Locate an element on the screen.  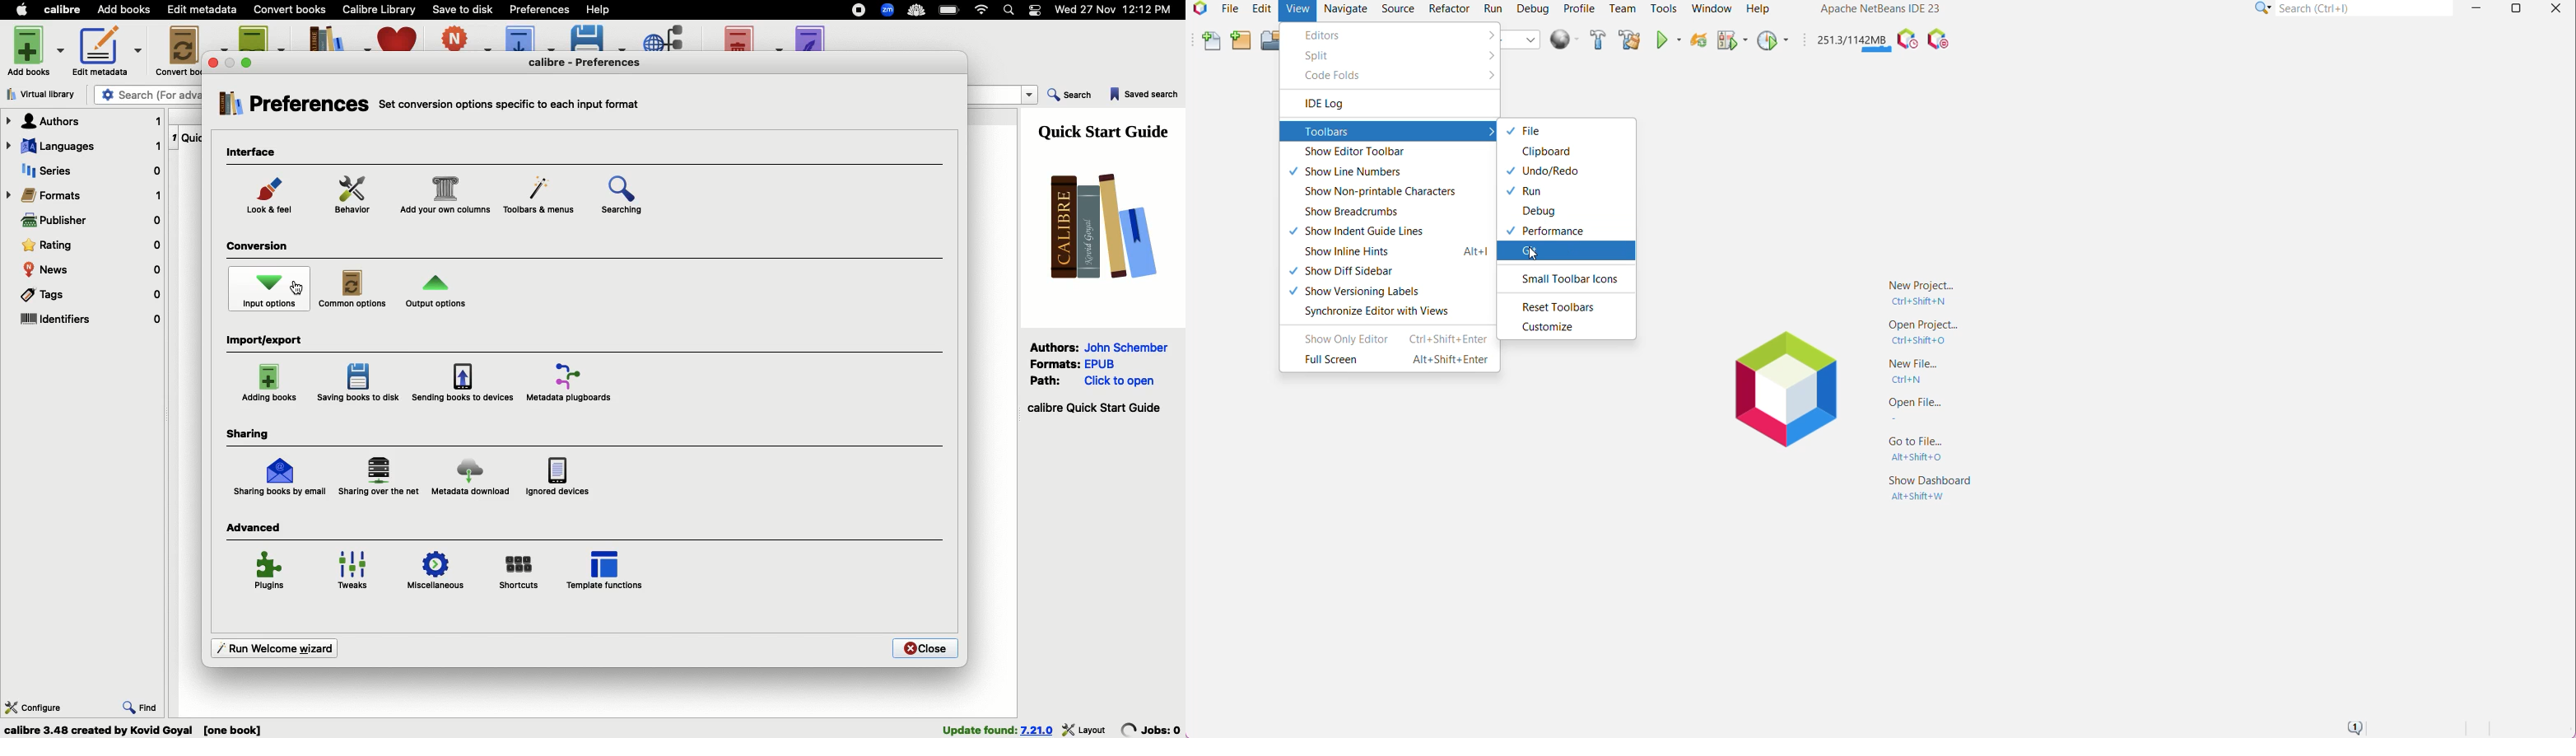
Notification is located at coordinates (1036, 10).